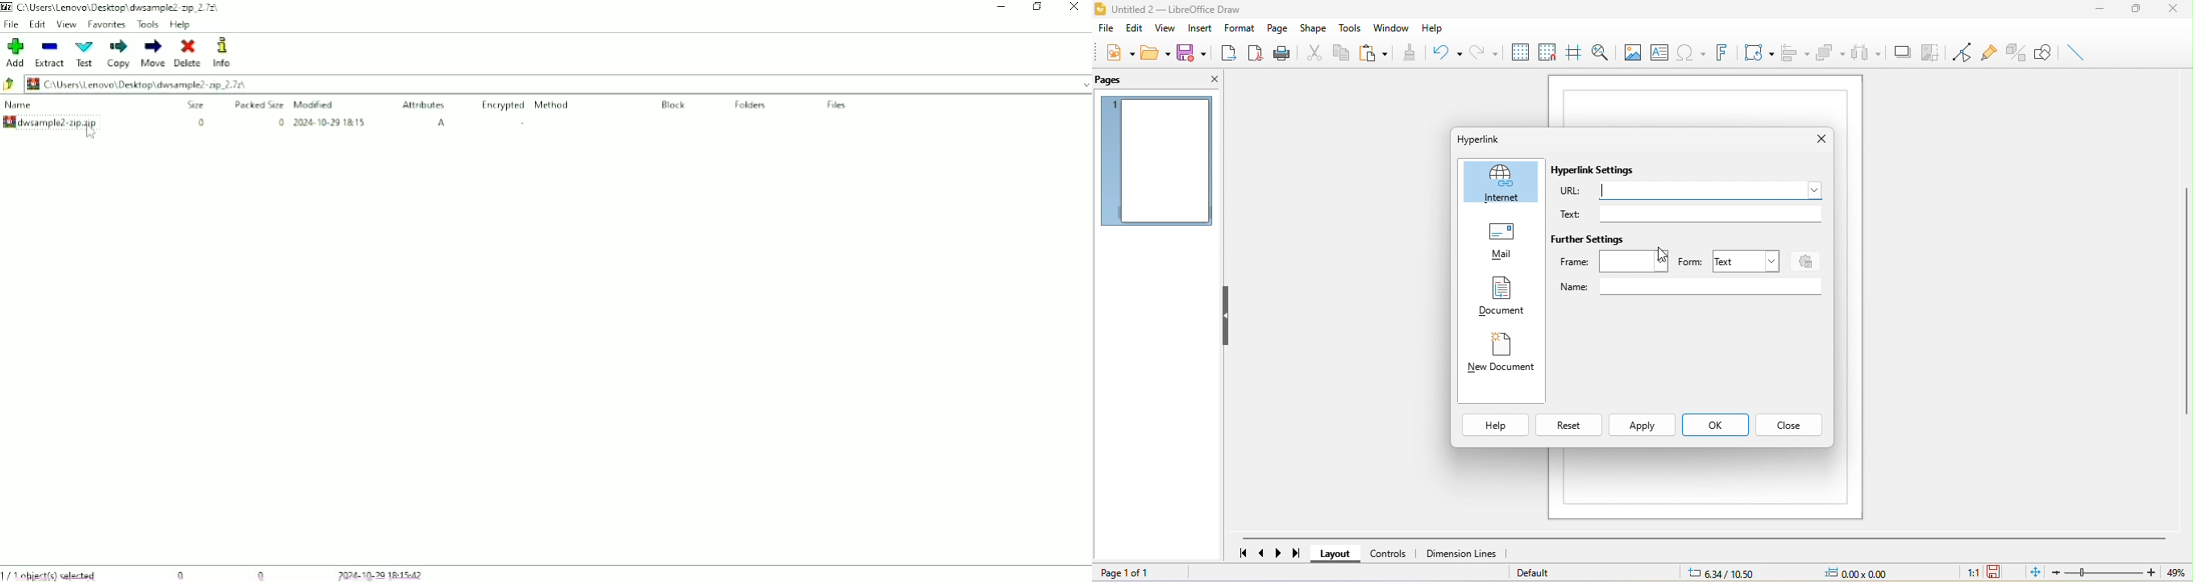 This screenshot has width=2212, height=588. I want to click on Encrypted Method, so click(526, 106).